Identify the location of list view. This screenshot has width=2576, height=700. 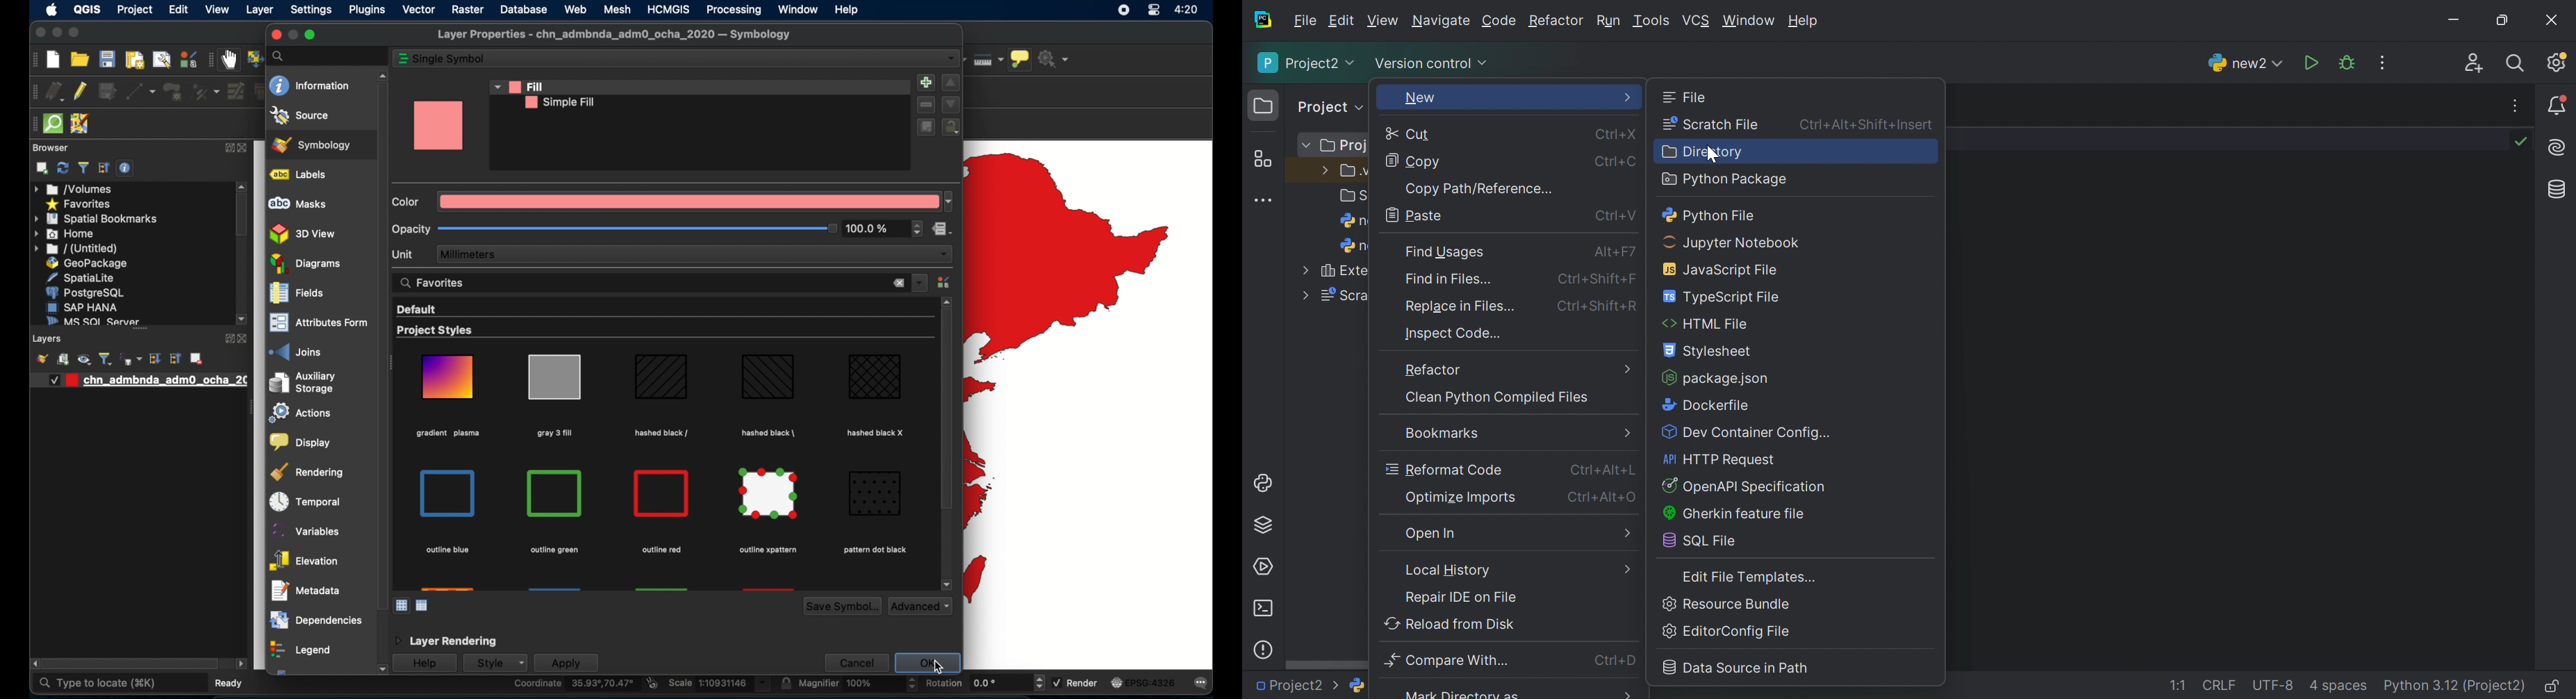
(423, 606).